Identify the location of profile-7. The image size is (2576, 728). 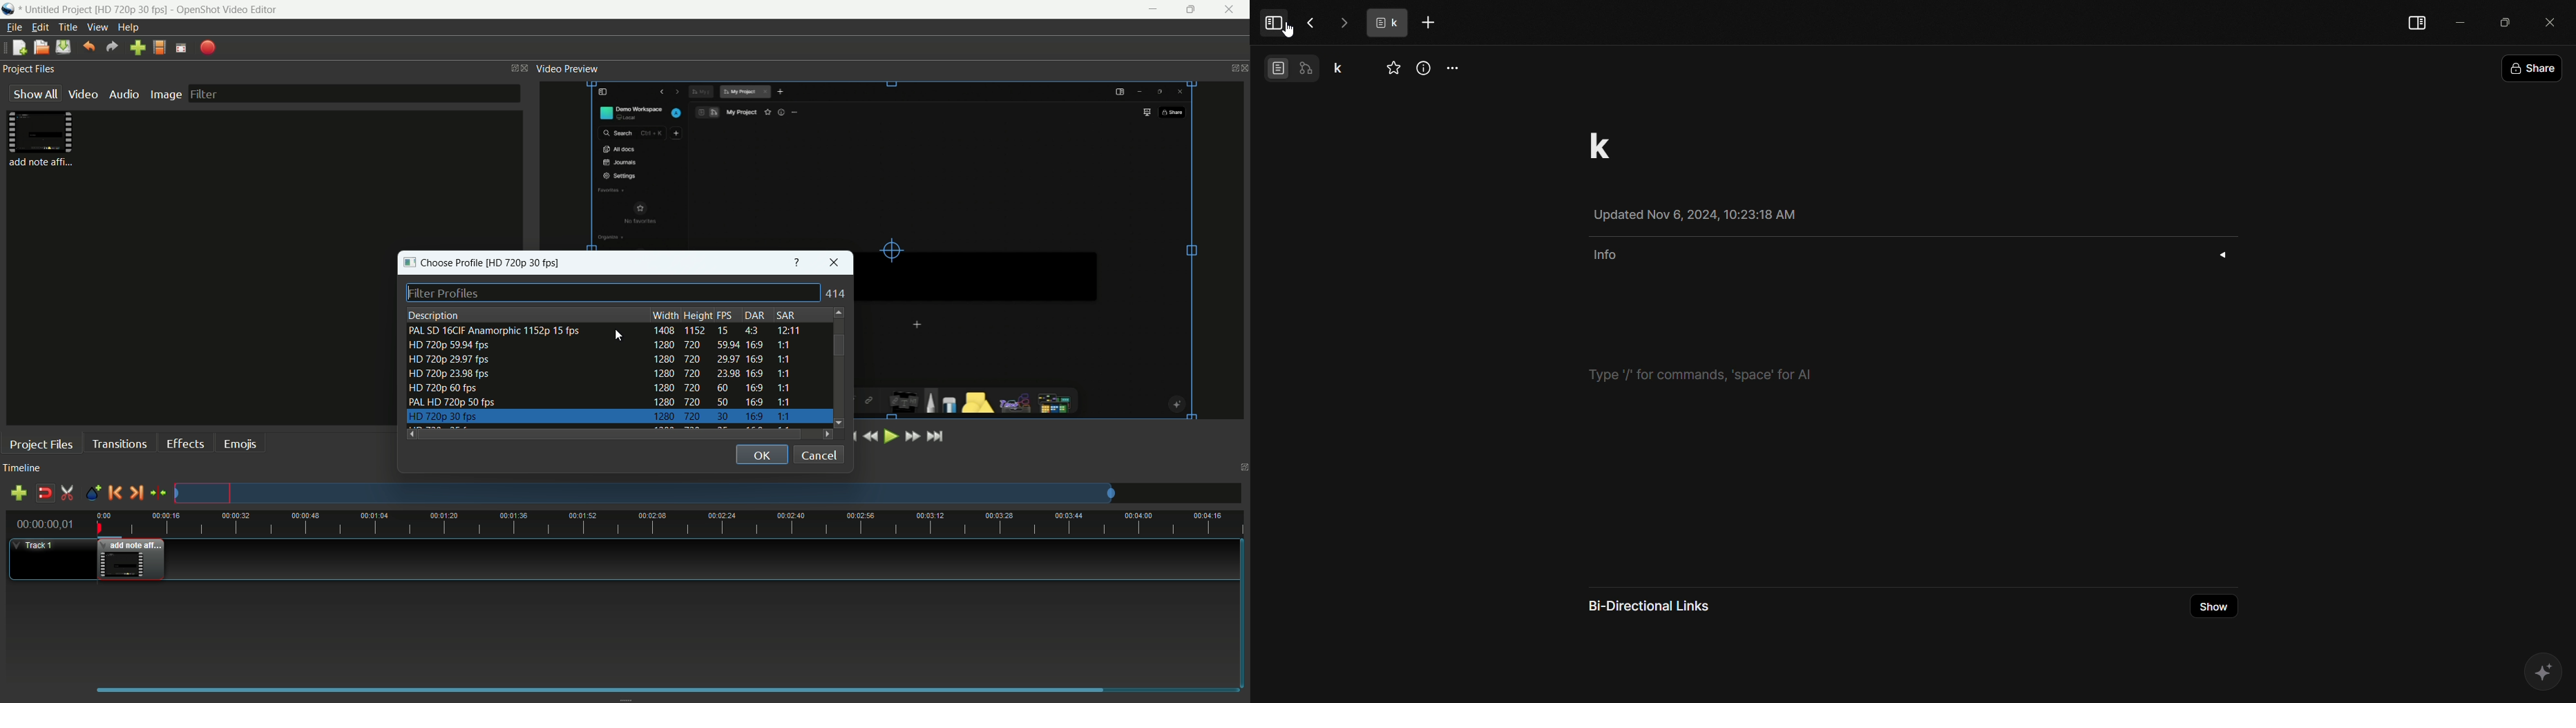
(604, 417).